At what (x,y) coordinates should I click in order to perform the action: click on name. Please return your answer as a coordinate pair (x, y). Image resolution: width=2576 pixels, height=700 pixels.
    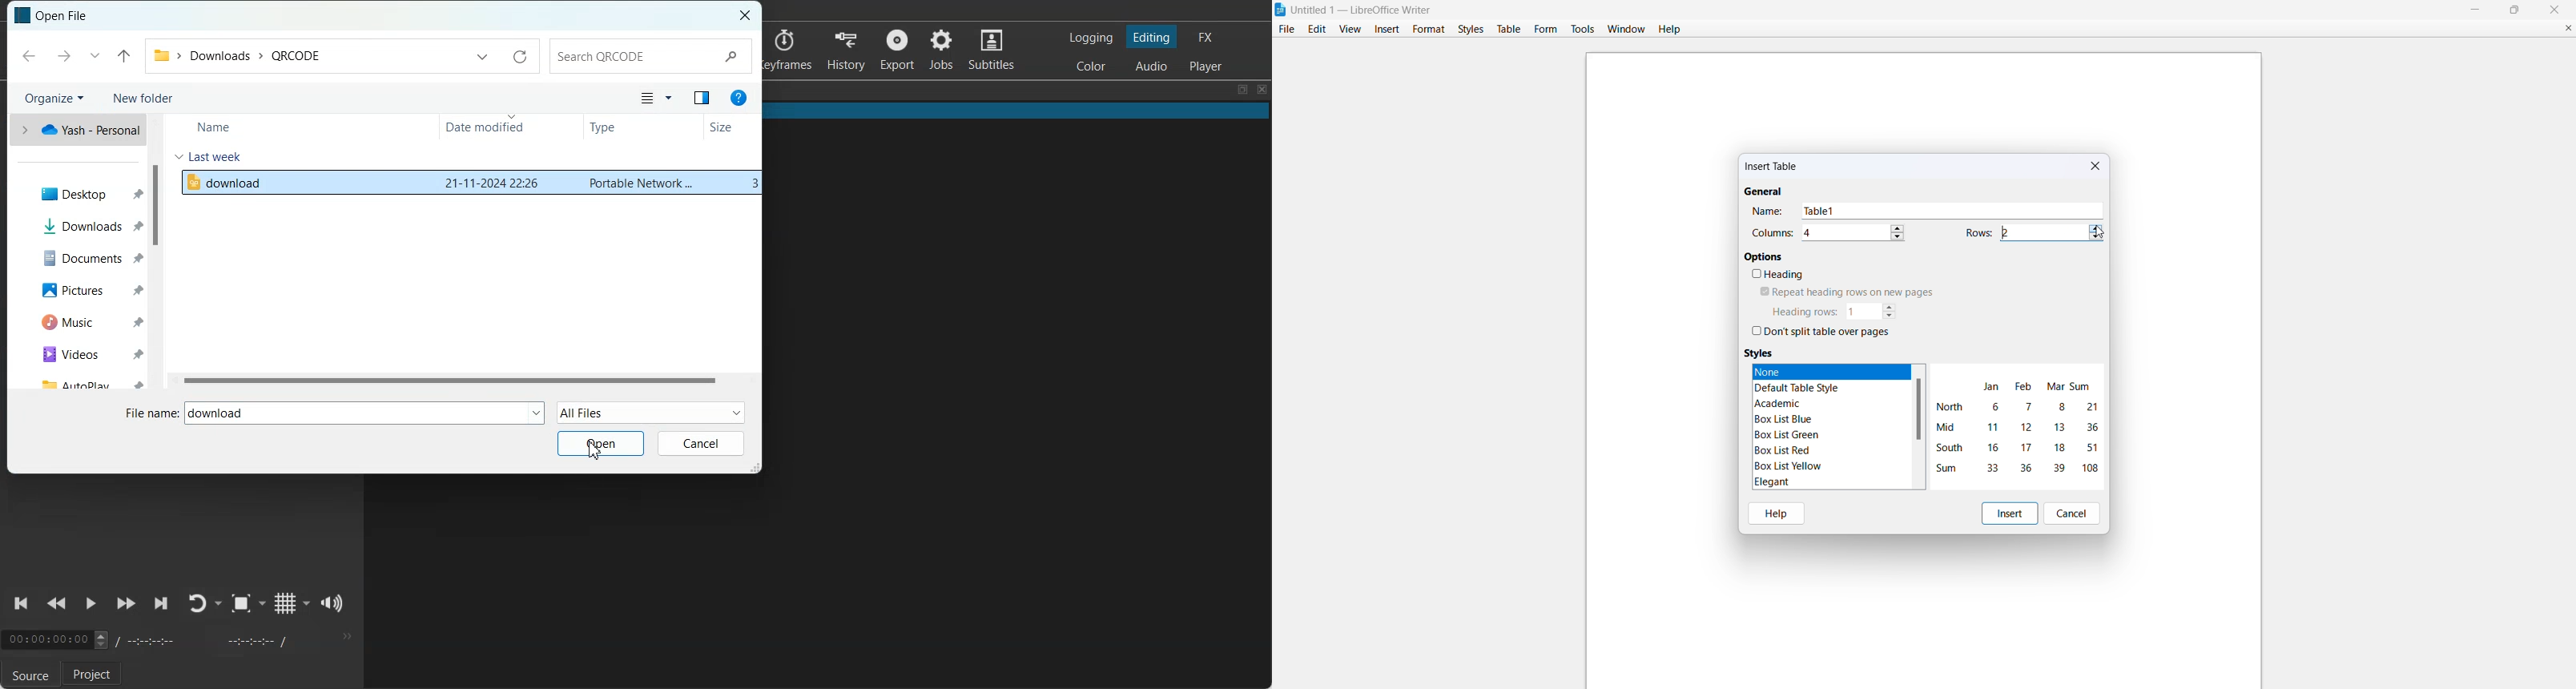
    Looking at the image, I should click on (1768, 211).